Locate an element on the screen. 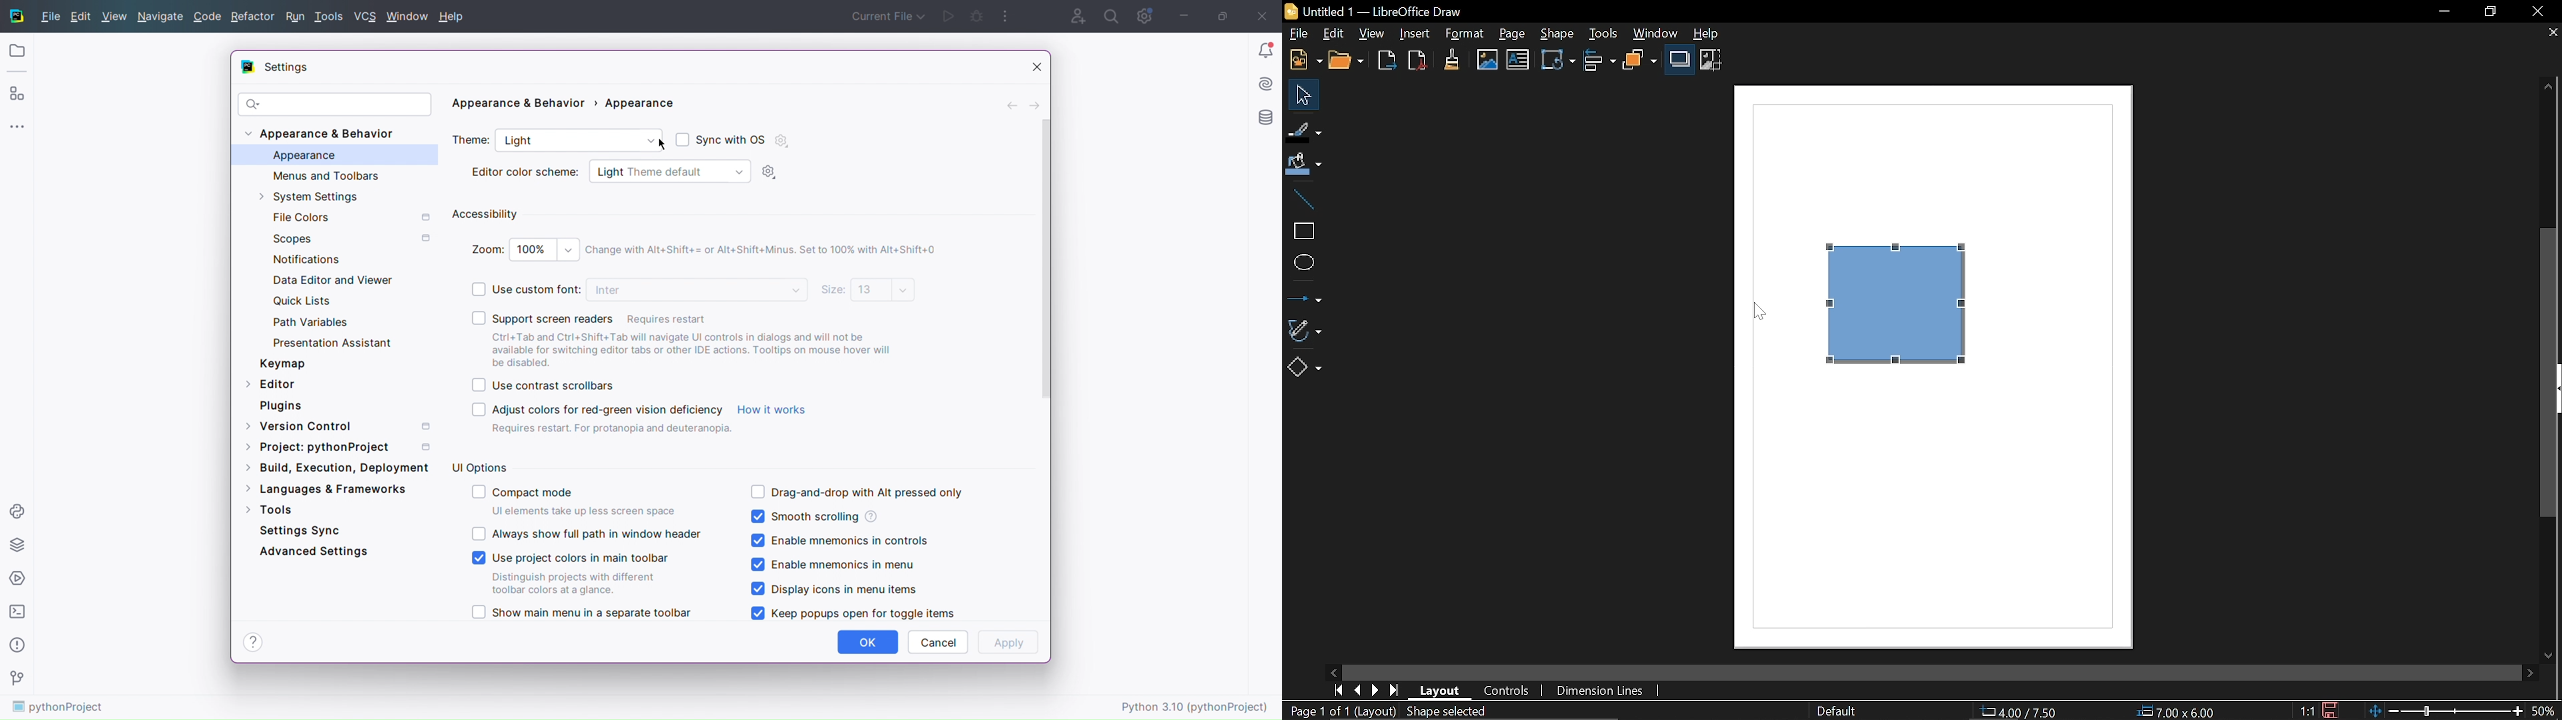 This screenshot has height=728, width=2576. Insert image is located at coordinates (1485, 60).